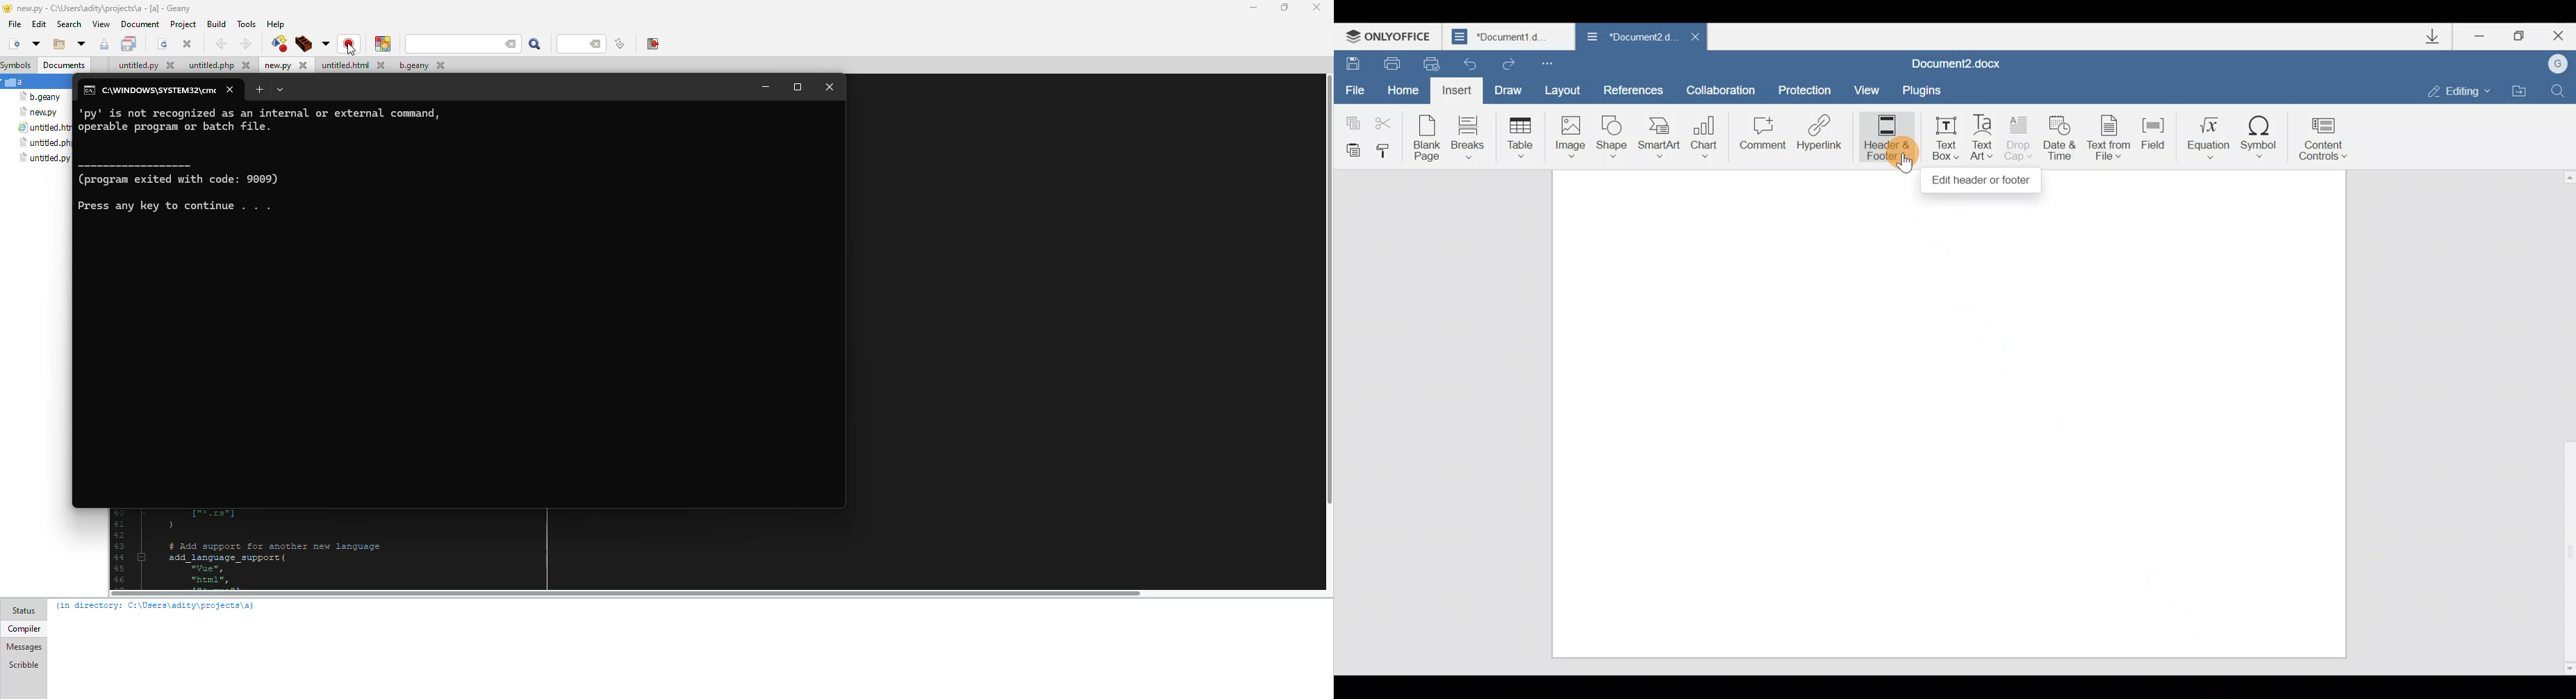 This screenshot has width=2576, height=700. What do you see at coordinates (1328, 294) in the screenshot?
I see `scroll bar` at bounding box center [1328, 294].